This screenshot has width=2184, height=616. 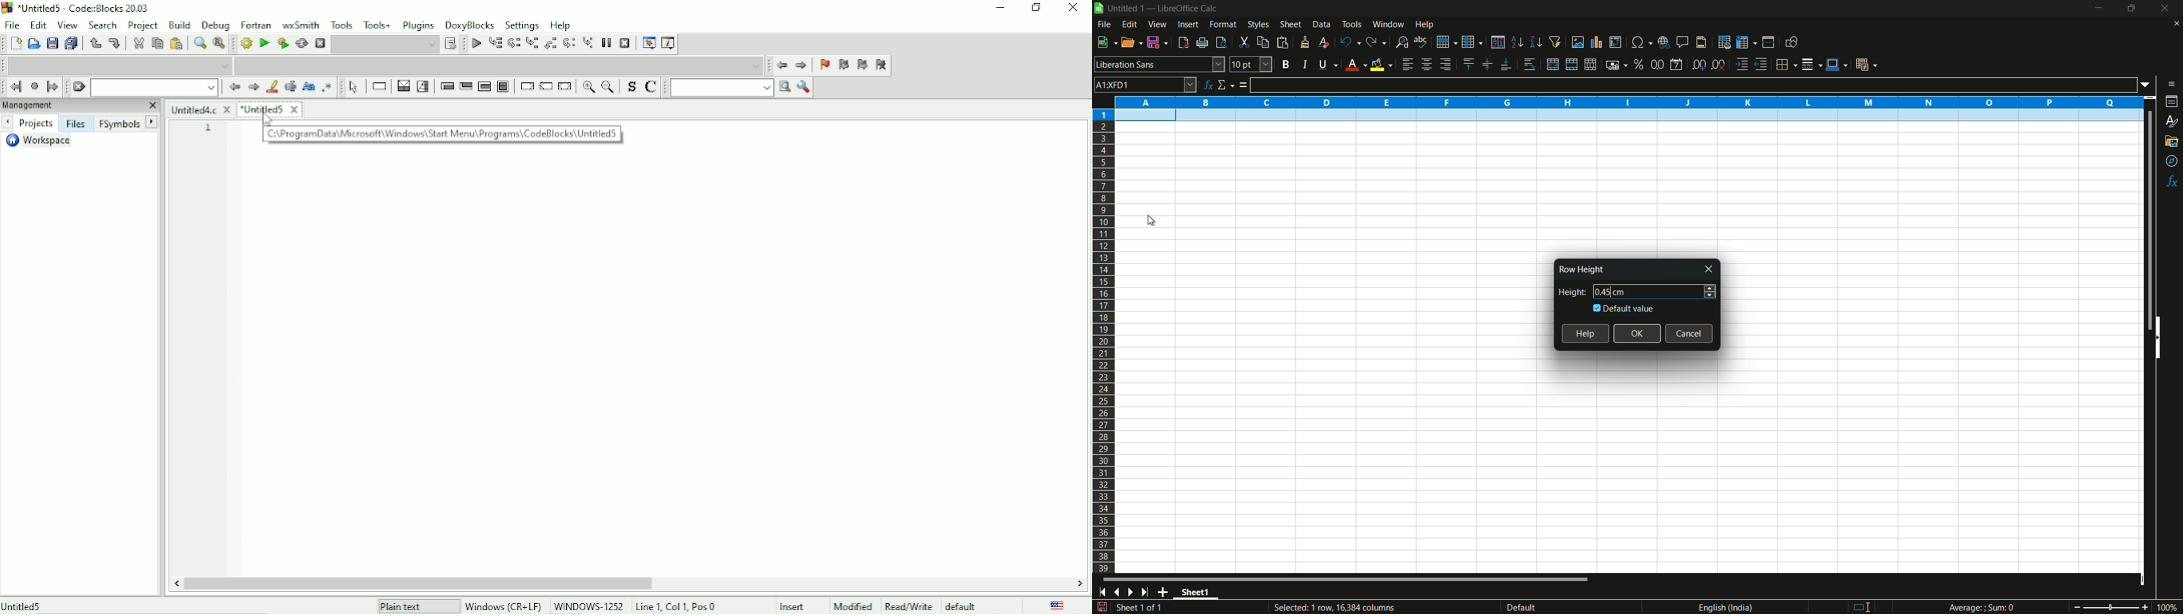 What do you see at coordinates (403, 87) in the screenshot?
I see `Decision` at bounding box center [403, 87].